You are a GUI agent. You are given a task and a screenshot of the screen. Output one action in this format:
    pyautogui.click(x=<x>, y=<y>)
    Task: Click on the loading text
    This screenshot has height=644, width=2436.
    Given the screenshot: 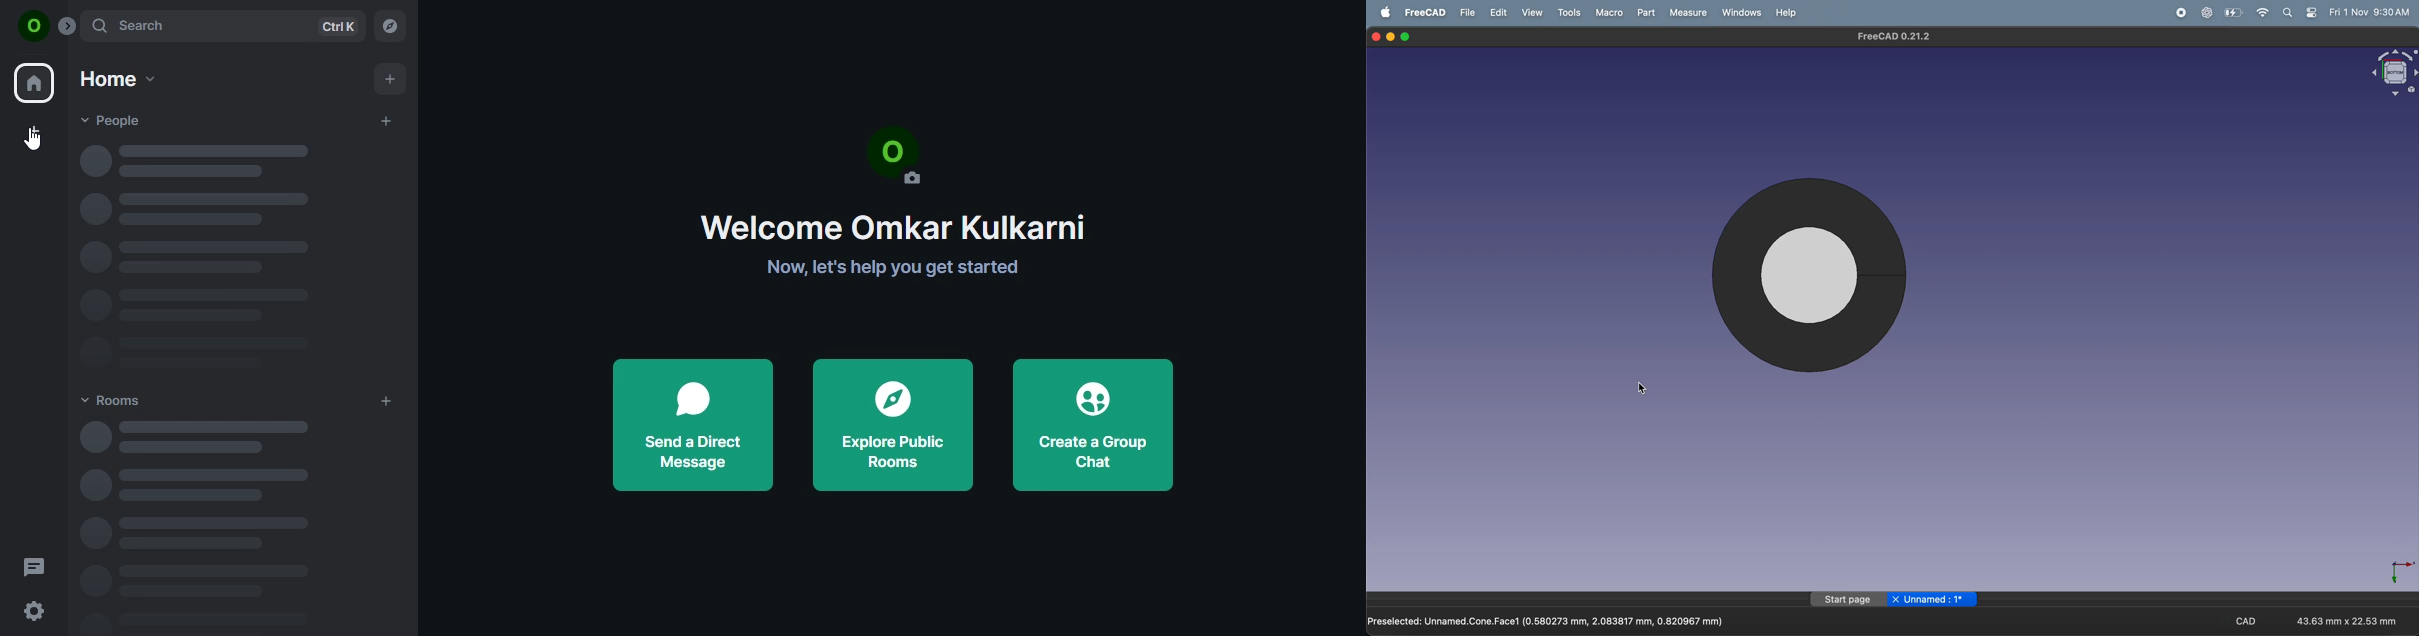 What is the action you would take?
    pyautogui.click(x=187, y=247)
    